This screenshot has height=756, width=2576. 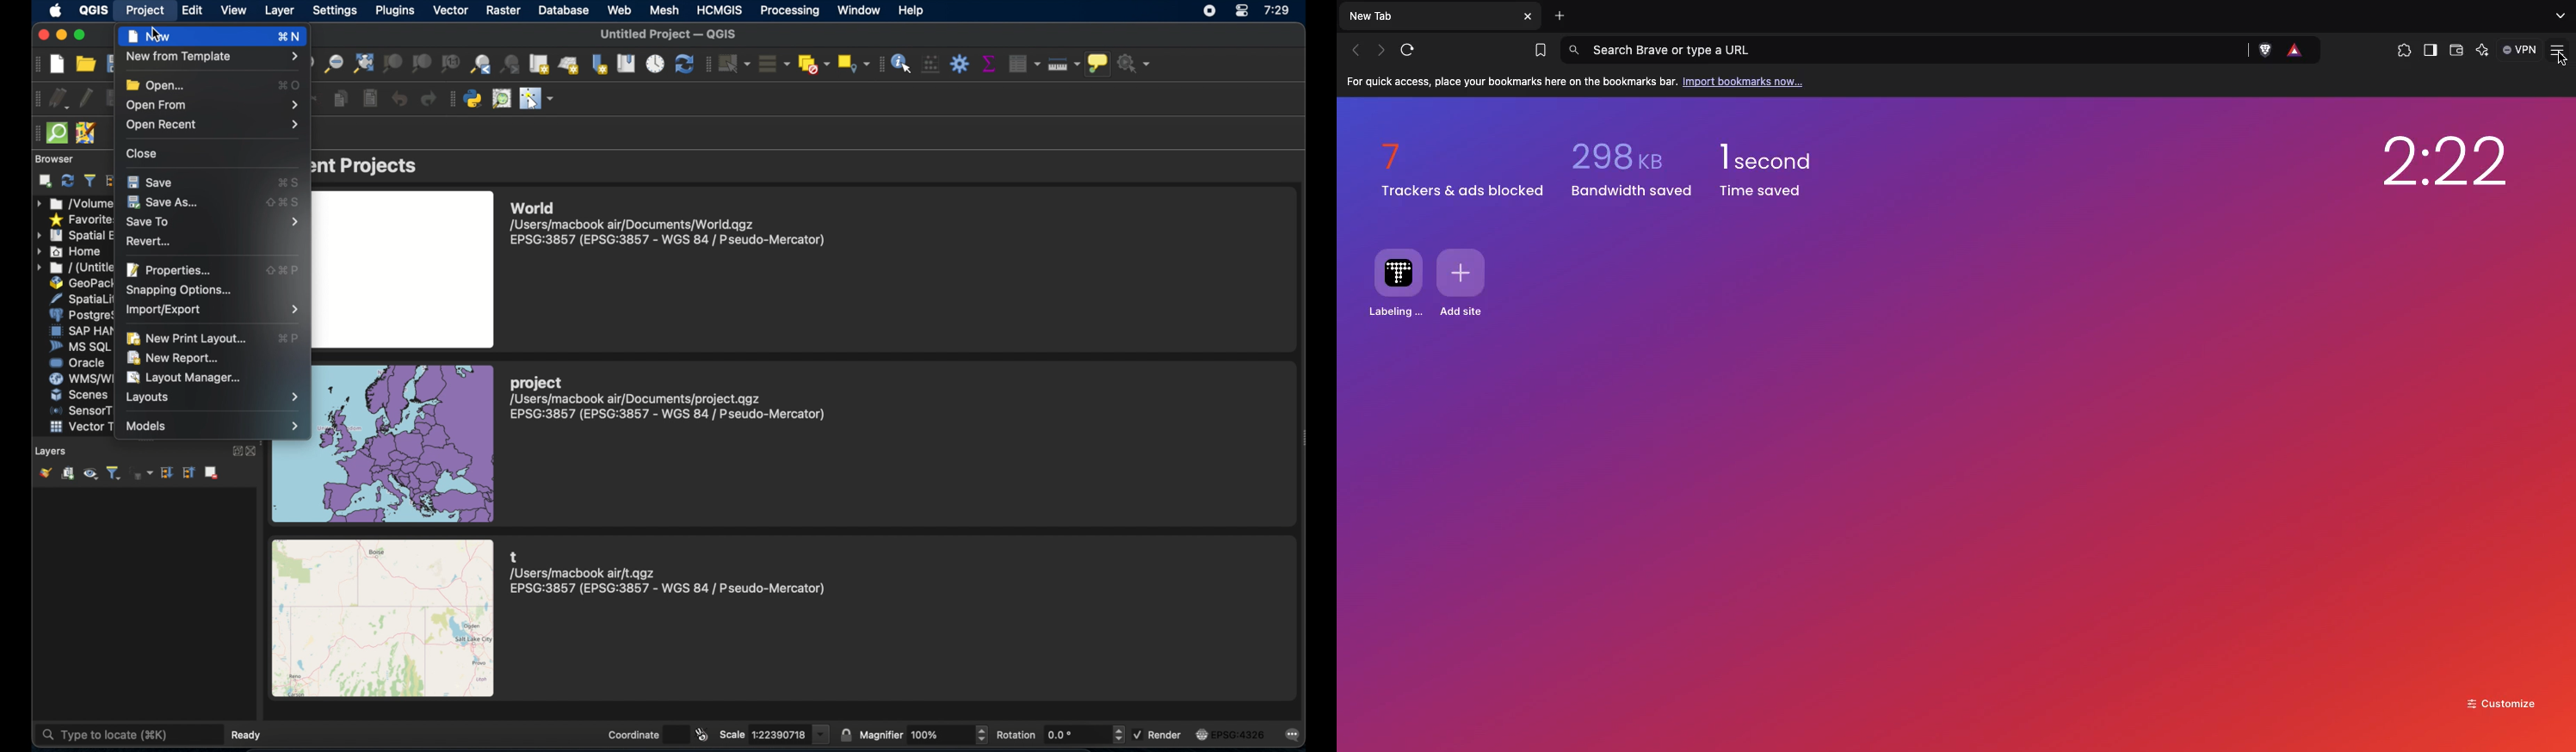 What do you see at coordinates (626, 64) in the screenshot?
I see `show spatial bookmarks` at bounding box center [626, 64].